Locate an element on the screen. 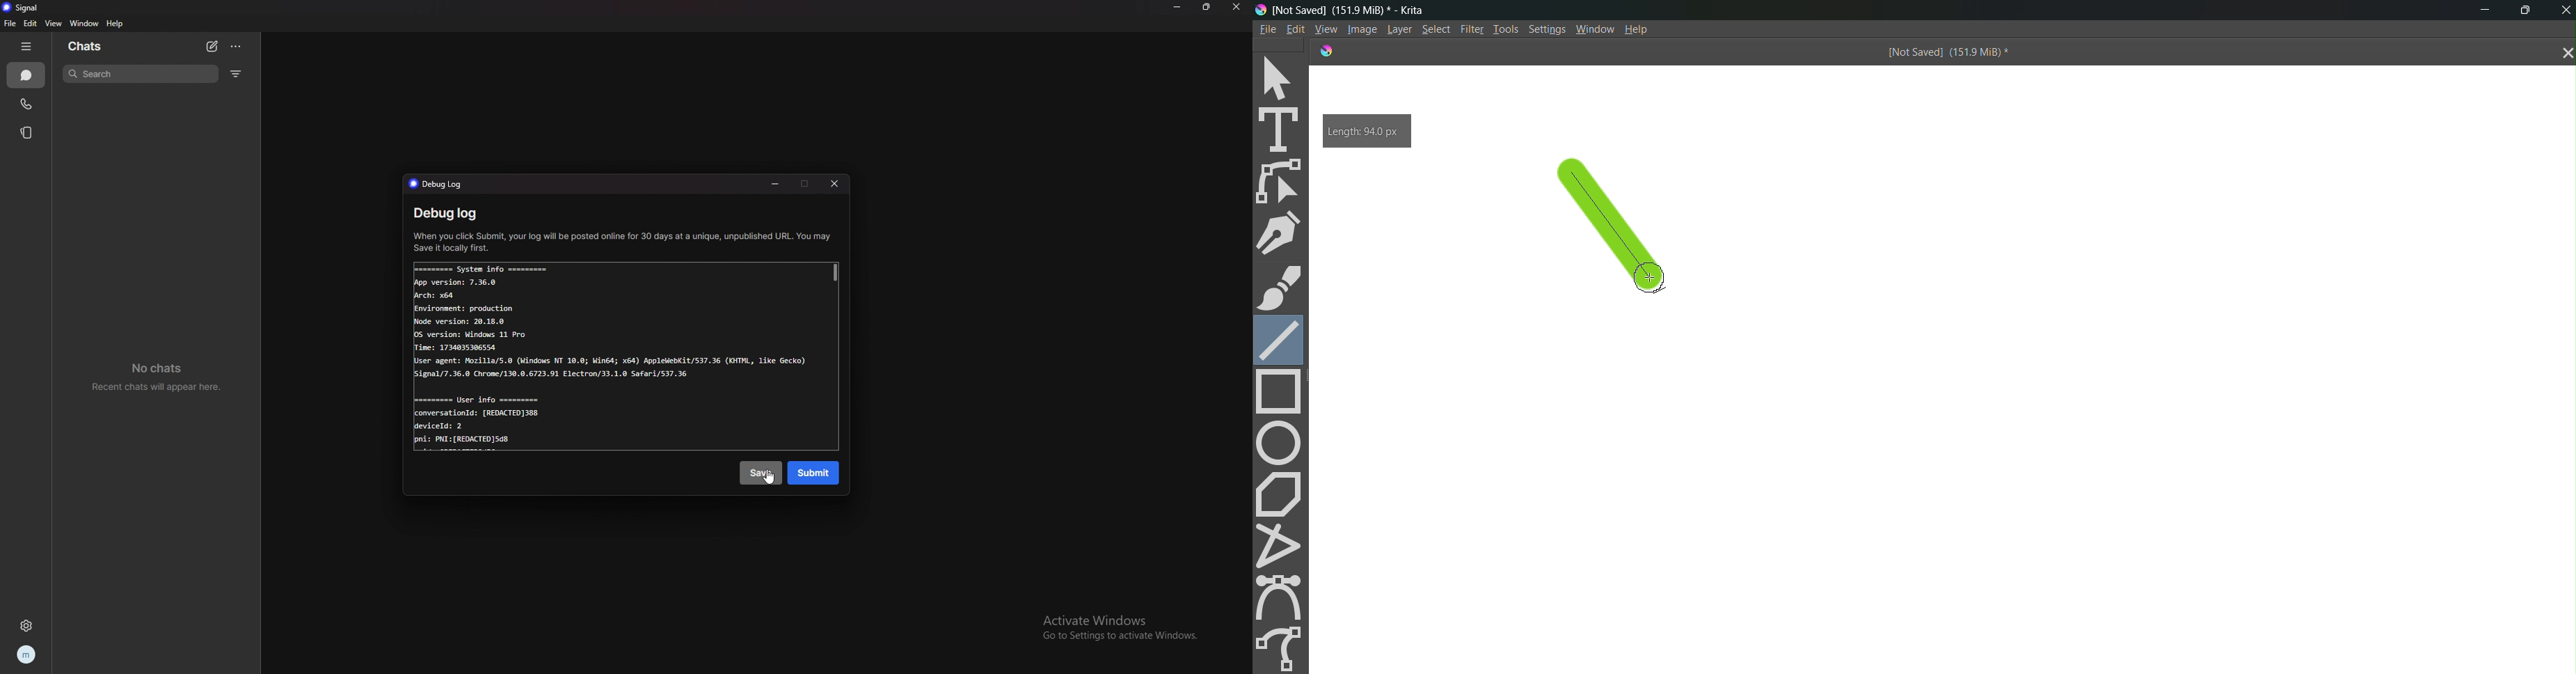 The width and height of the screenshot is (2576, 700). maximize is located at coordinates (2529, 8).